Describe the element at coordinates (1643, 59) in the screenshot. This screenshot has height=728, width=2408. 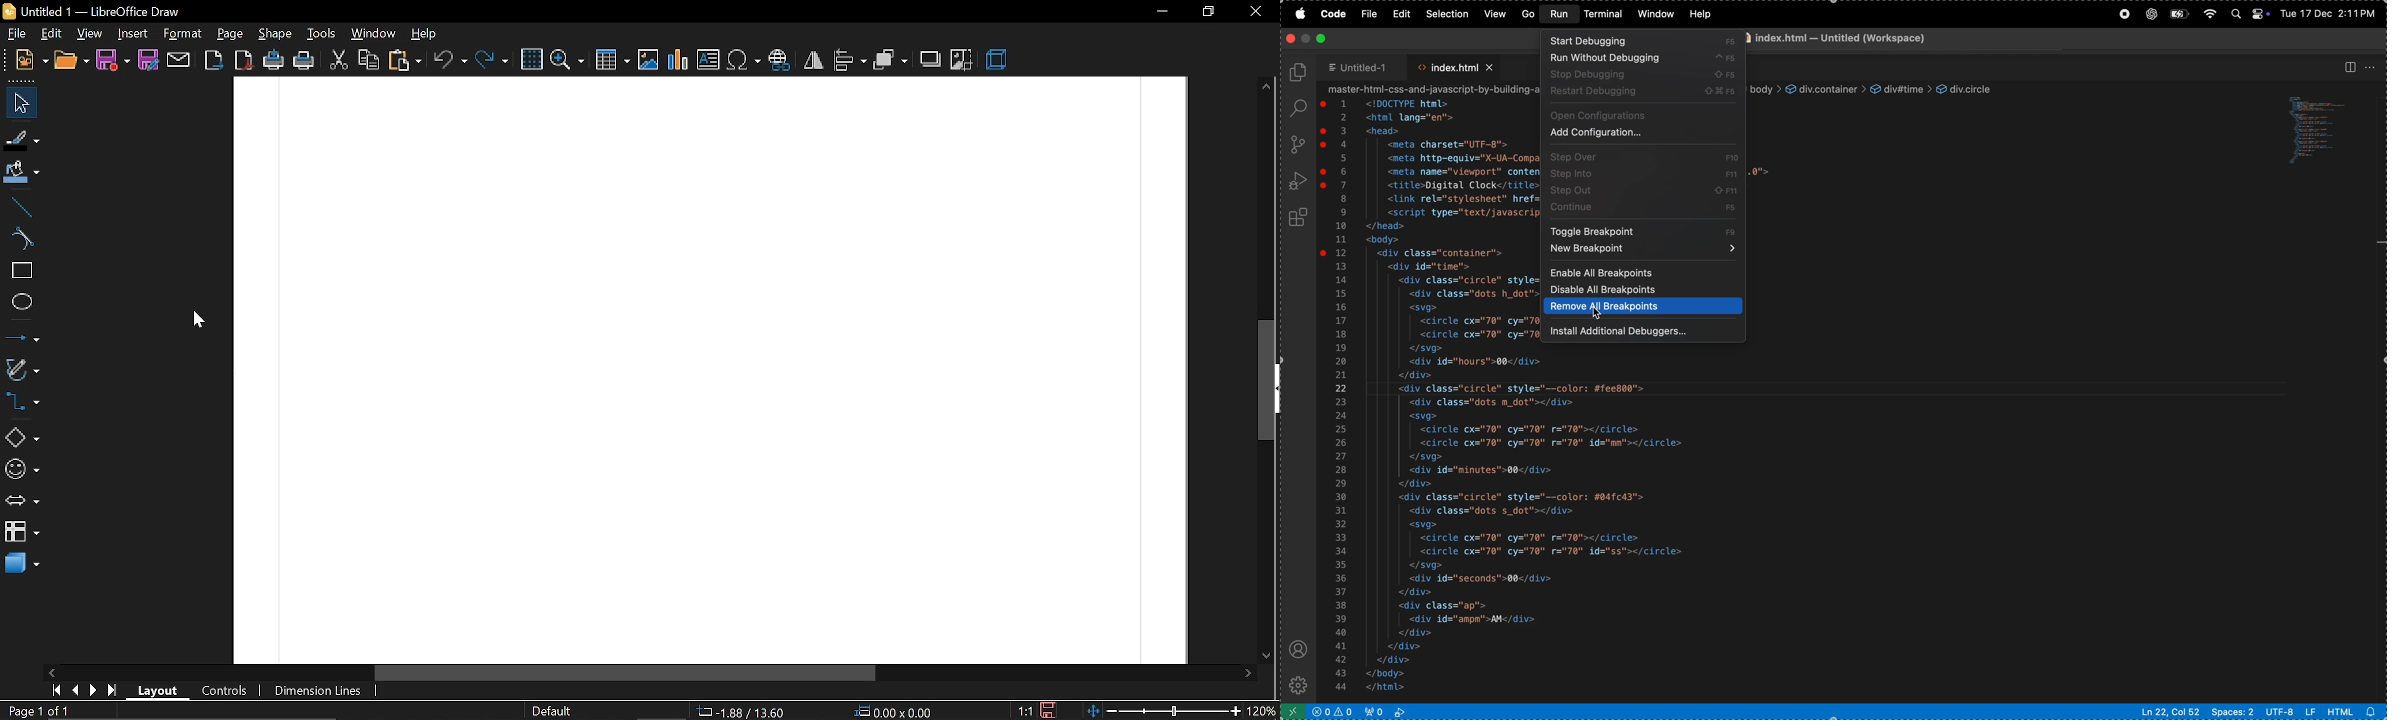
I see `run debugging` at that location.